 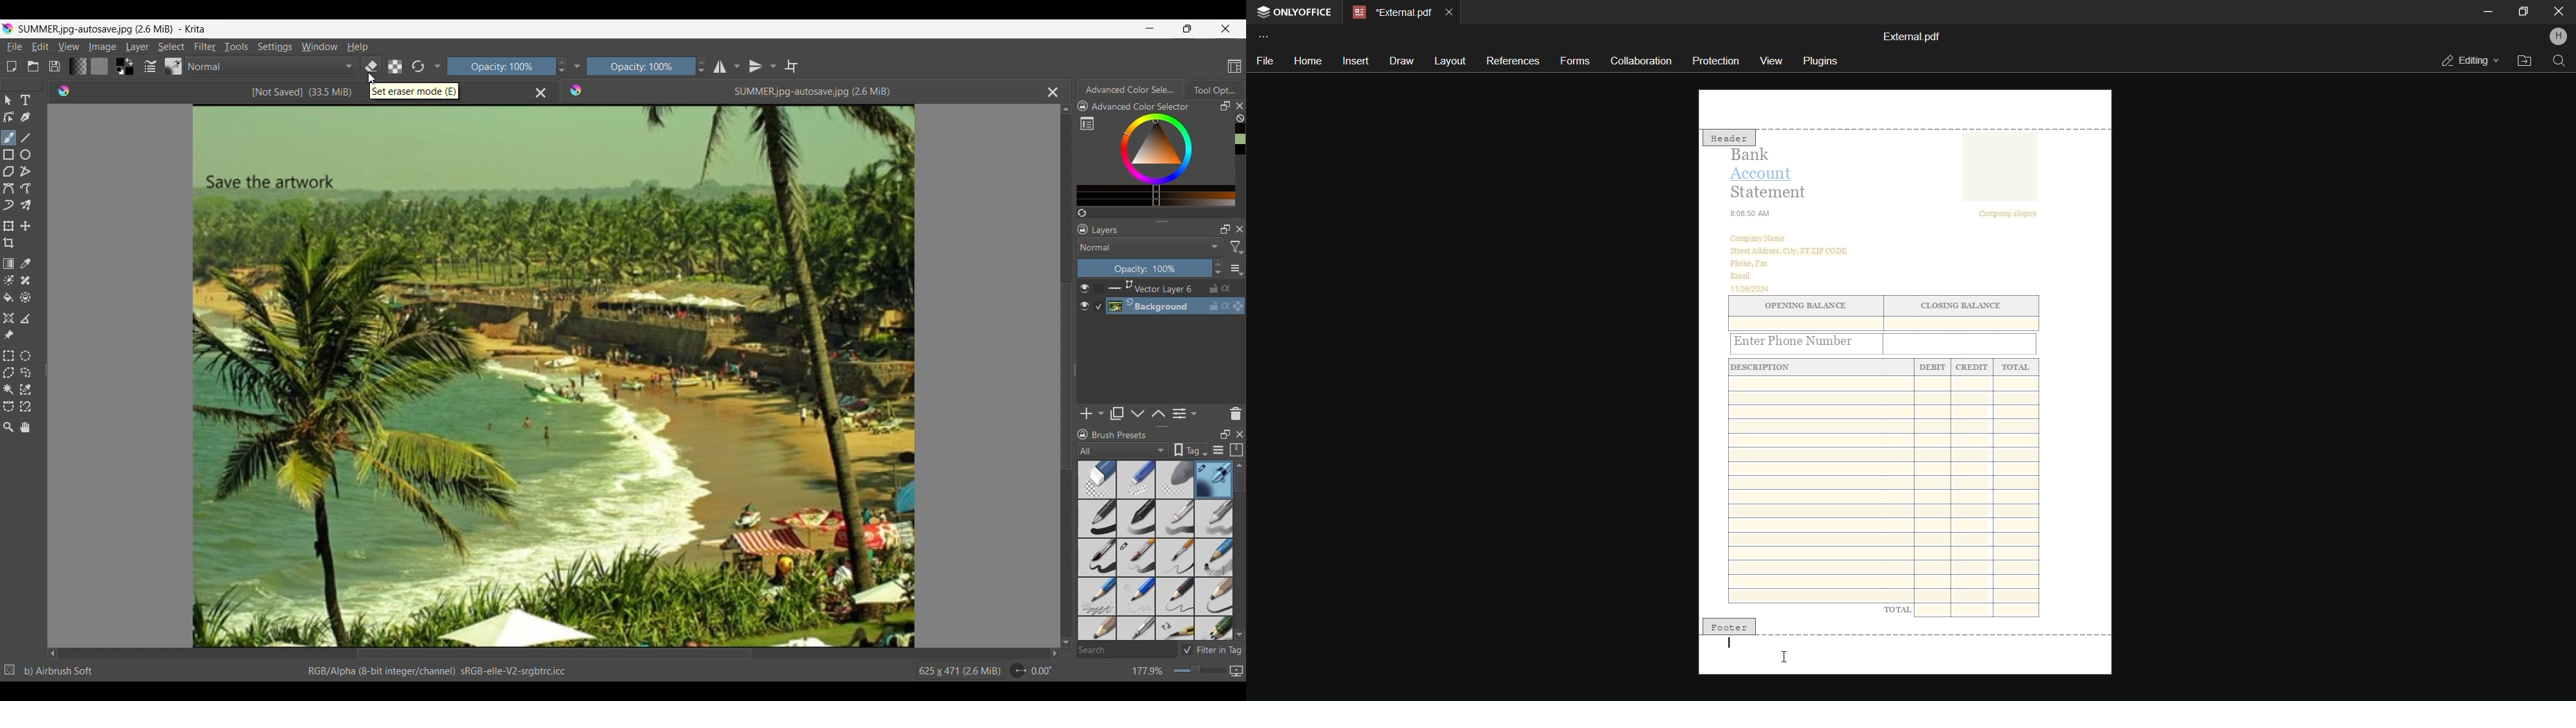 What do you see at coordinates (1904, 108) in the screenshot?
I see `header section` at bounding box center [1904, 108].